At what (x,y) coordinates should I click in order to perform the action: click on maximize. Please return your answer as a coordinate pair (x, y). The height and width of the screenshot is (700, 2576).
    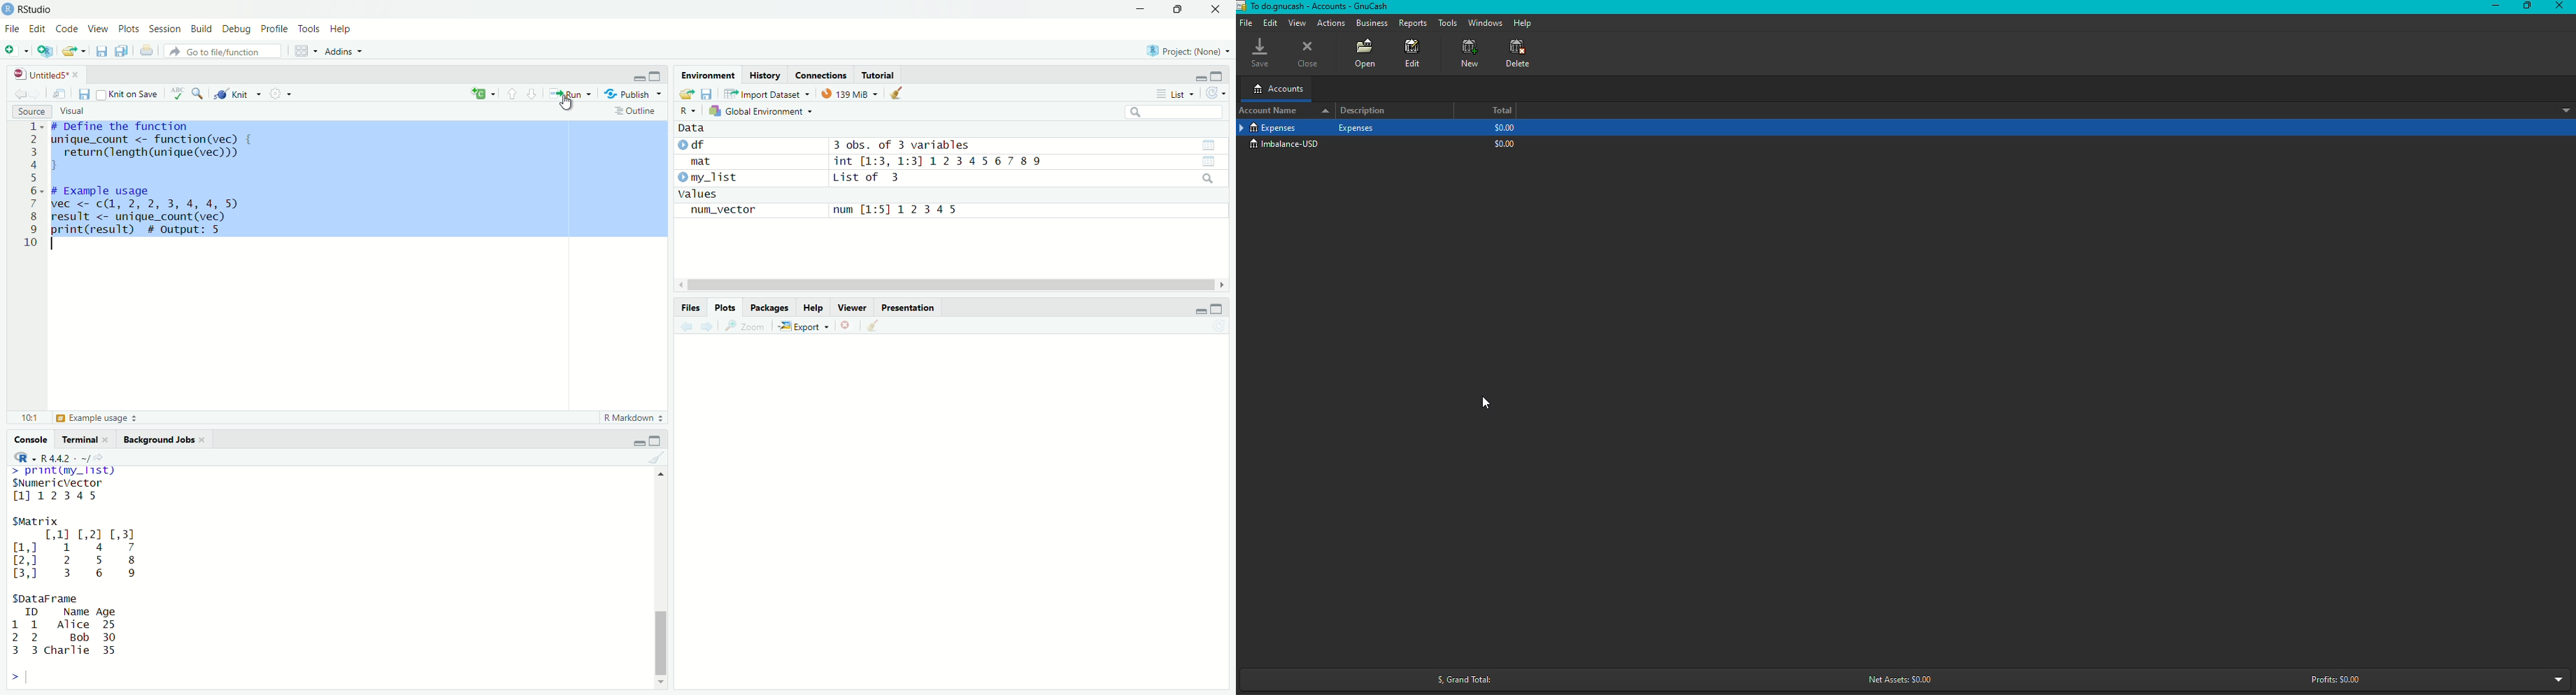
    Looking at the image, I should click on (1216, 309).